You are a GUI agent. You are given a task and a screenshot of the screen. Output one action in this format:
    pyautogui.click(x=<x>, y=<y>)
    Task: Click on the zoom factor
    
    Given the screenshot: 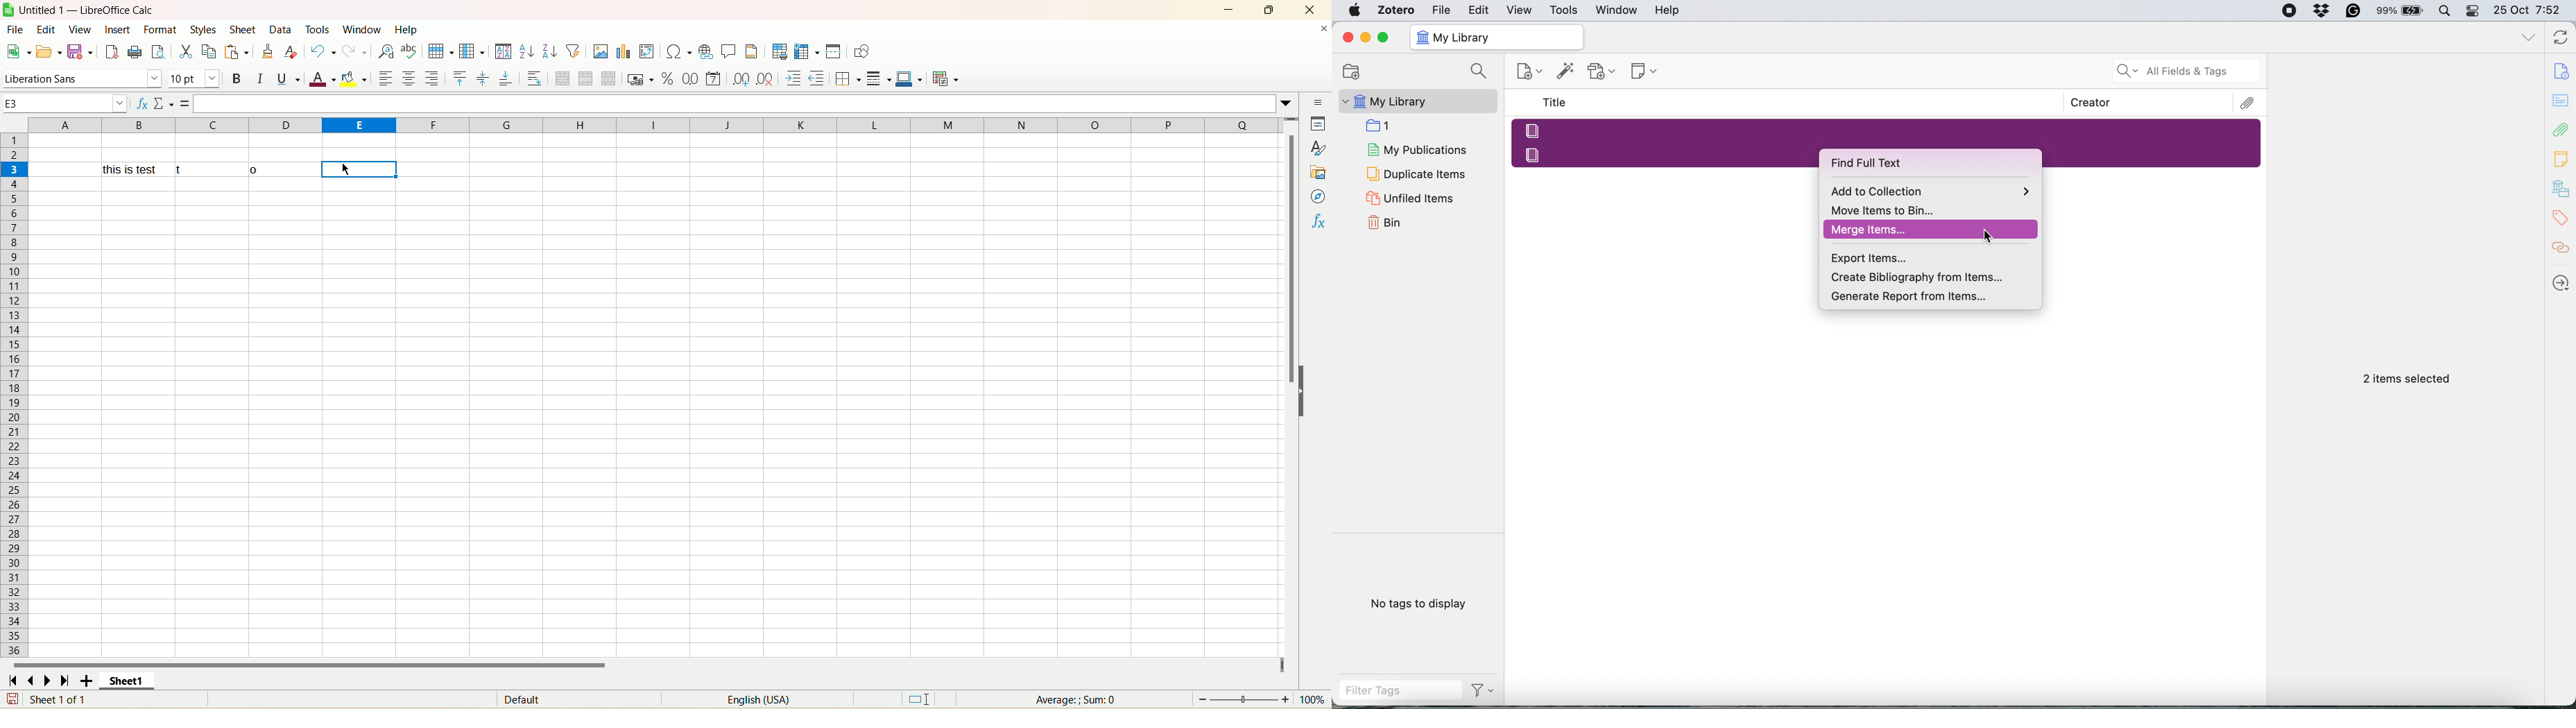 What is the action you would take?
    pyautogui.click(x=1262, y=699)
    